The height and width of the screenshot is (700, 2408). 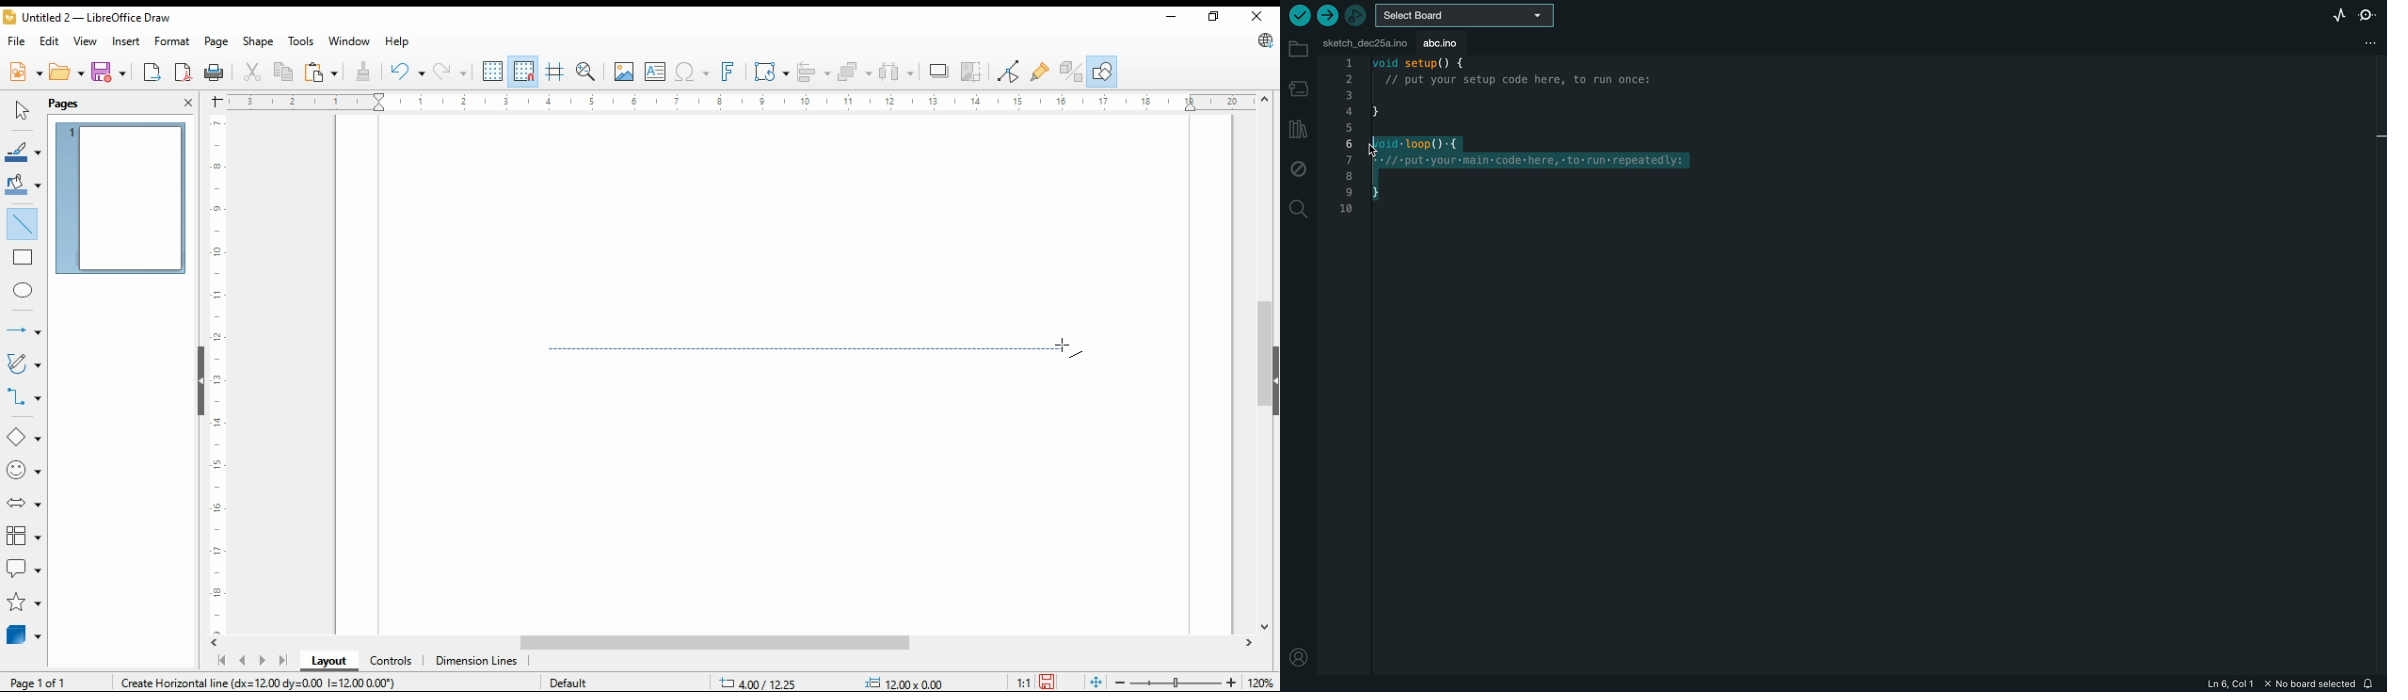 I want to click on search, so click(x=1298, y=210).